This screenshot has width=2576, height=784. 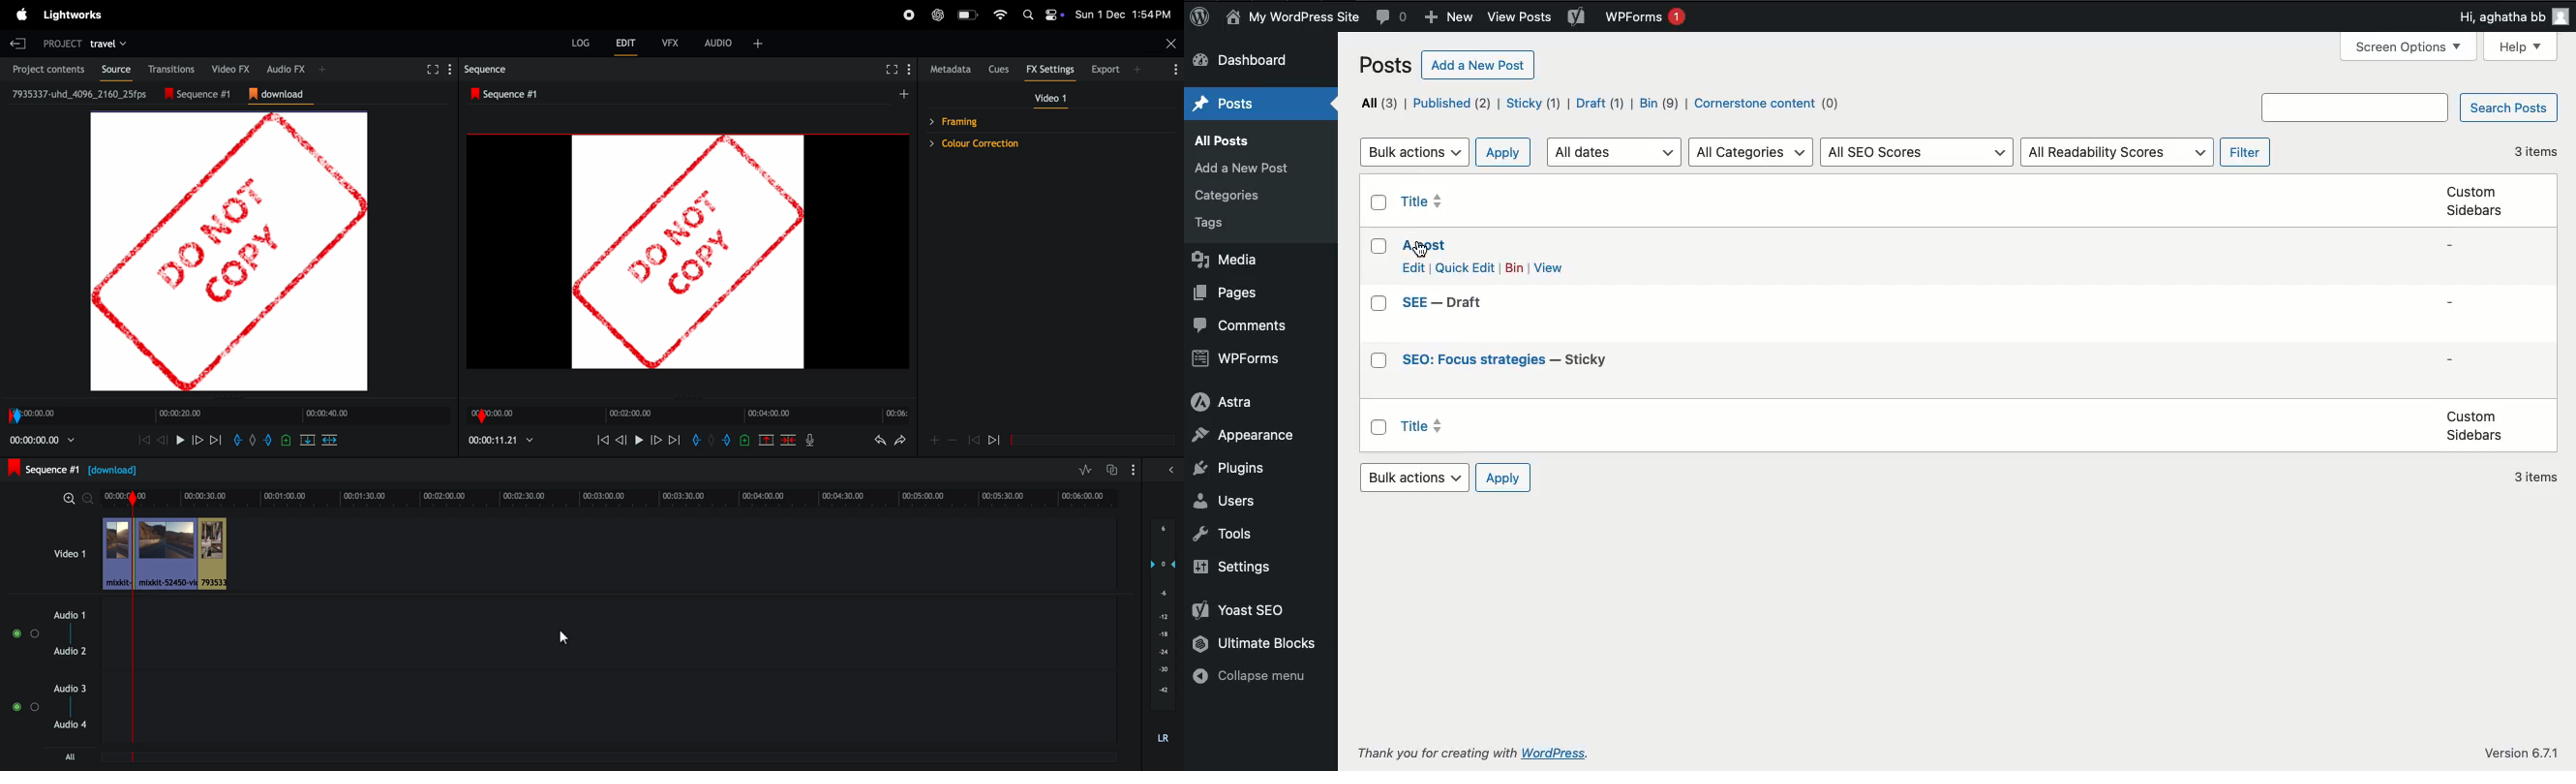 I want to click on Appearance, so click(x=1241, y=431).